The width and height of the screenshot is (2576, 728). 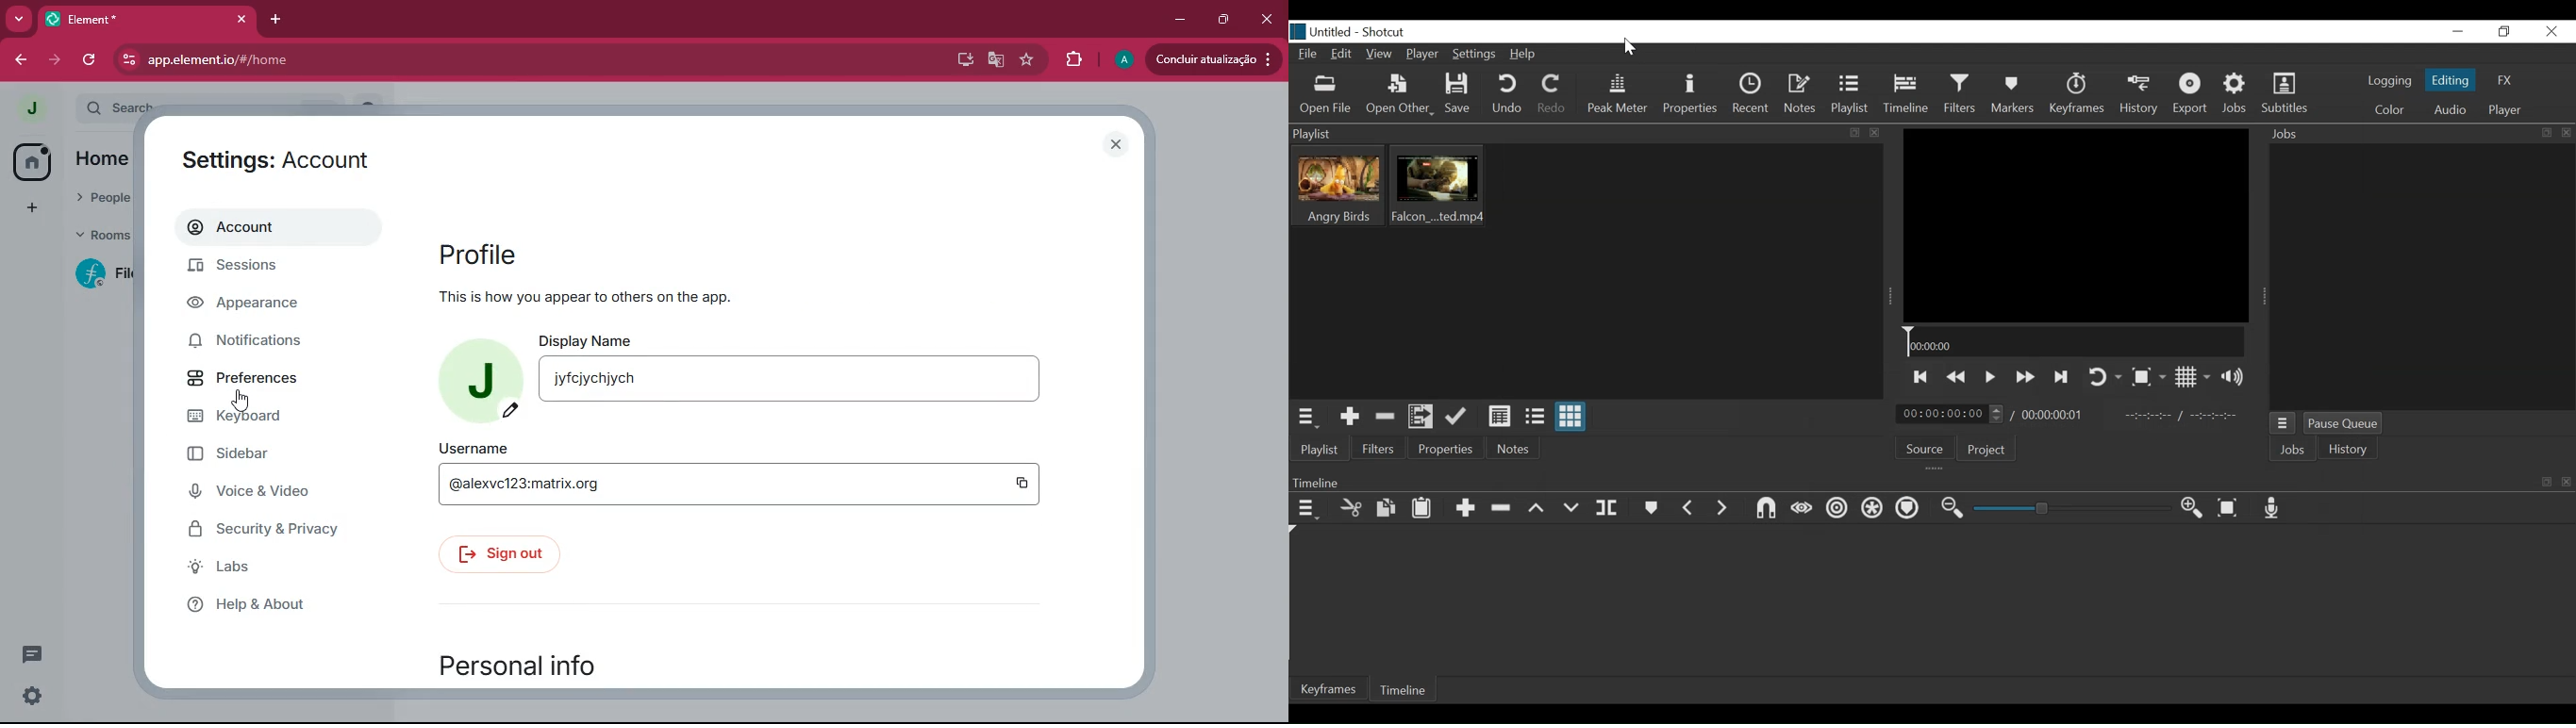 What do you see at coordinates (609, 270) in the screenshot?
I see `profile this is how you appear to others on the app` at bounding box center [609, 270].